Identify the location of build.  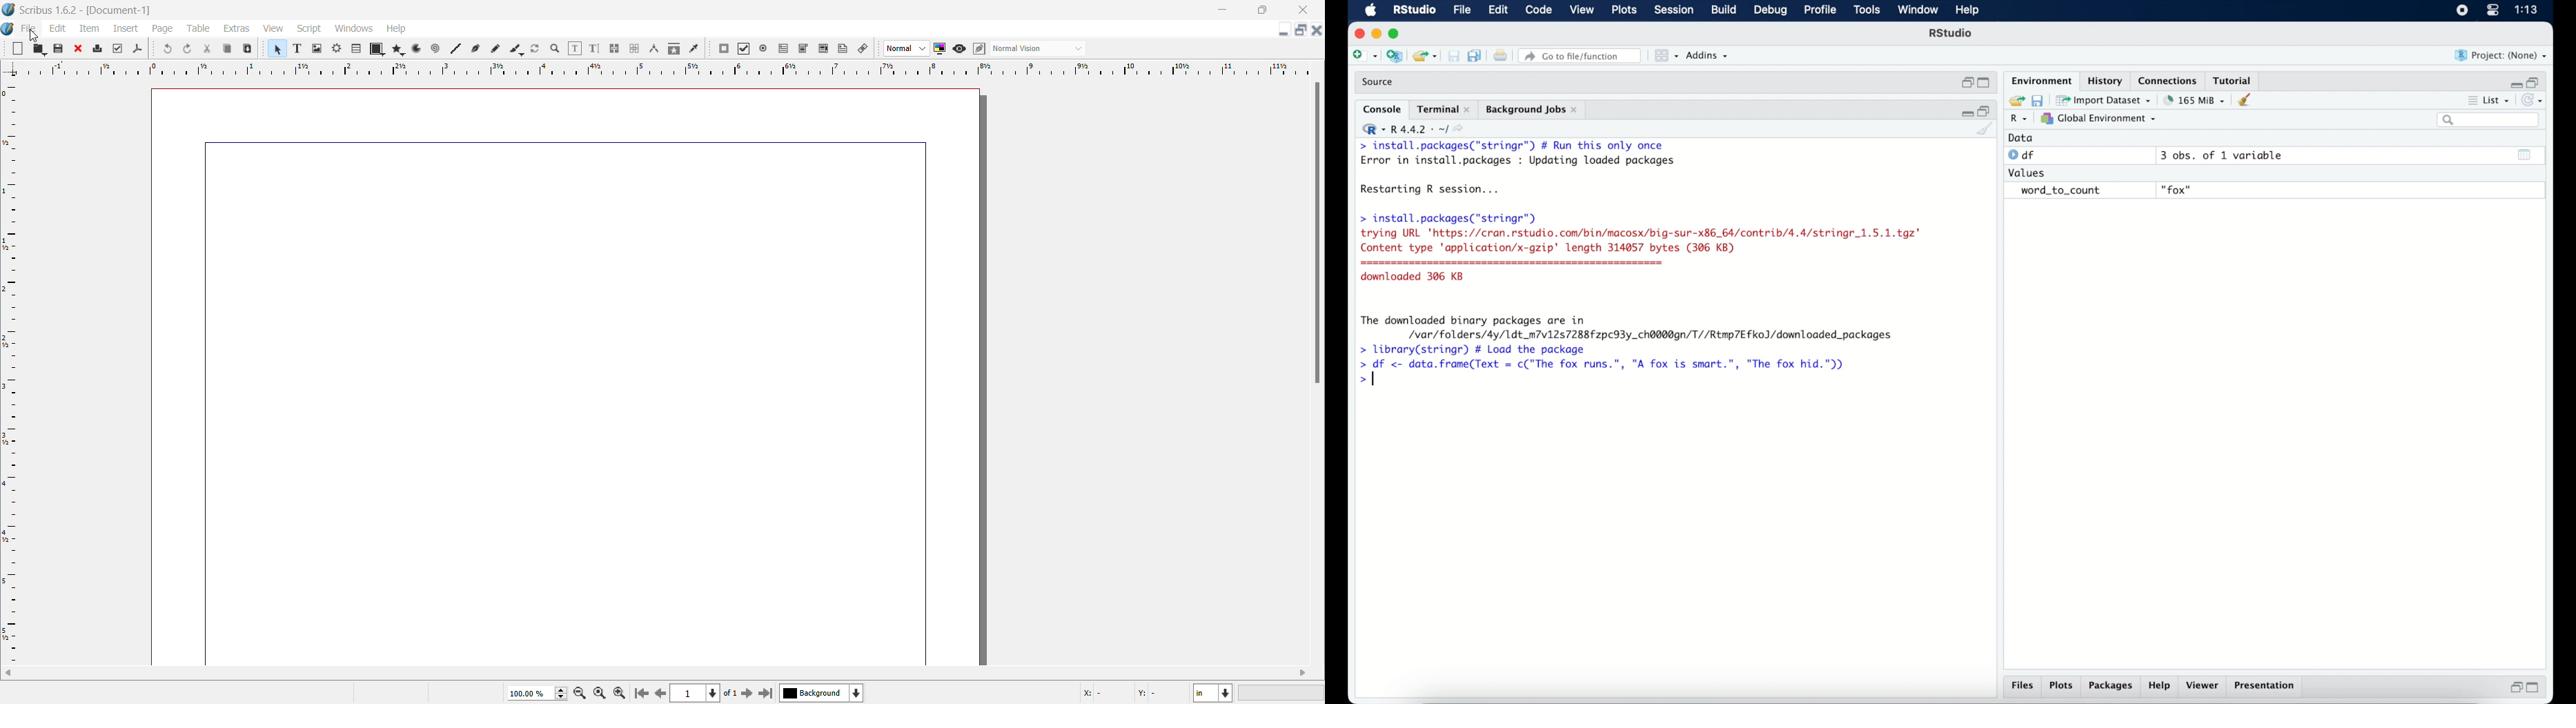
(1723, 10).